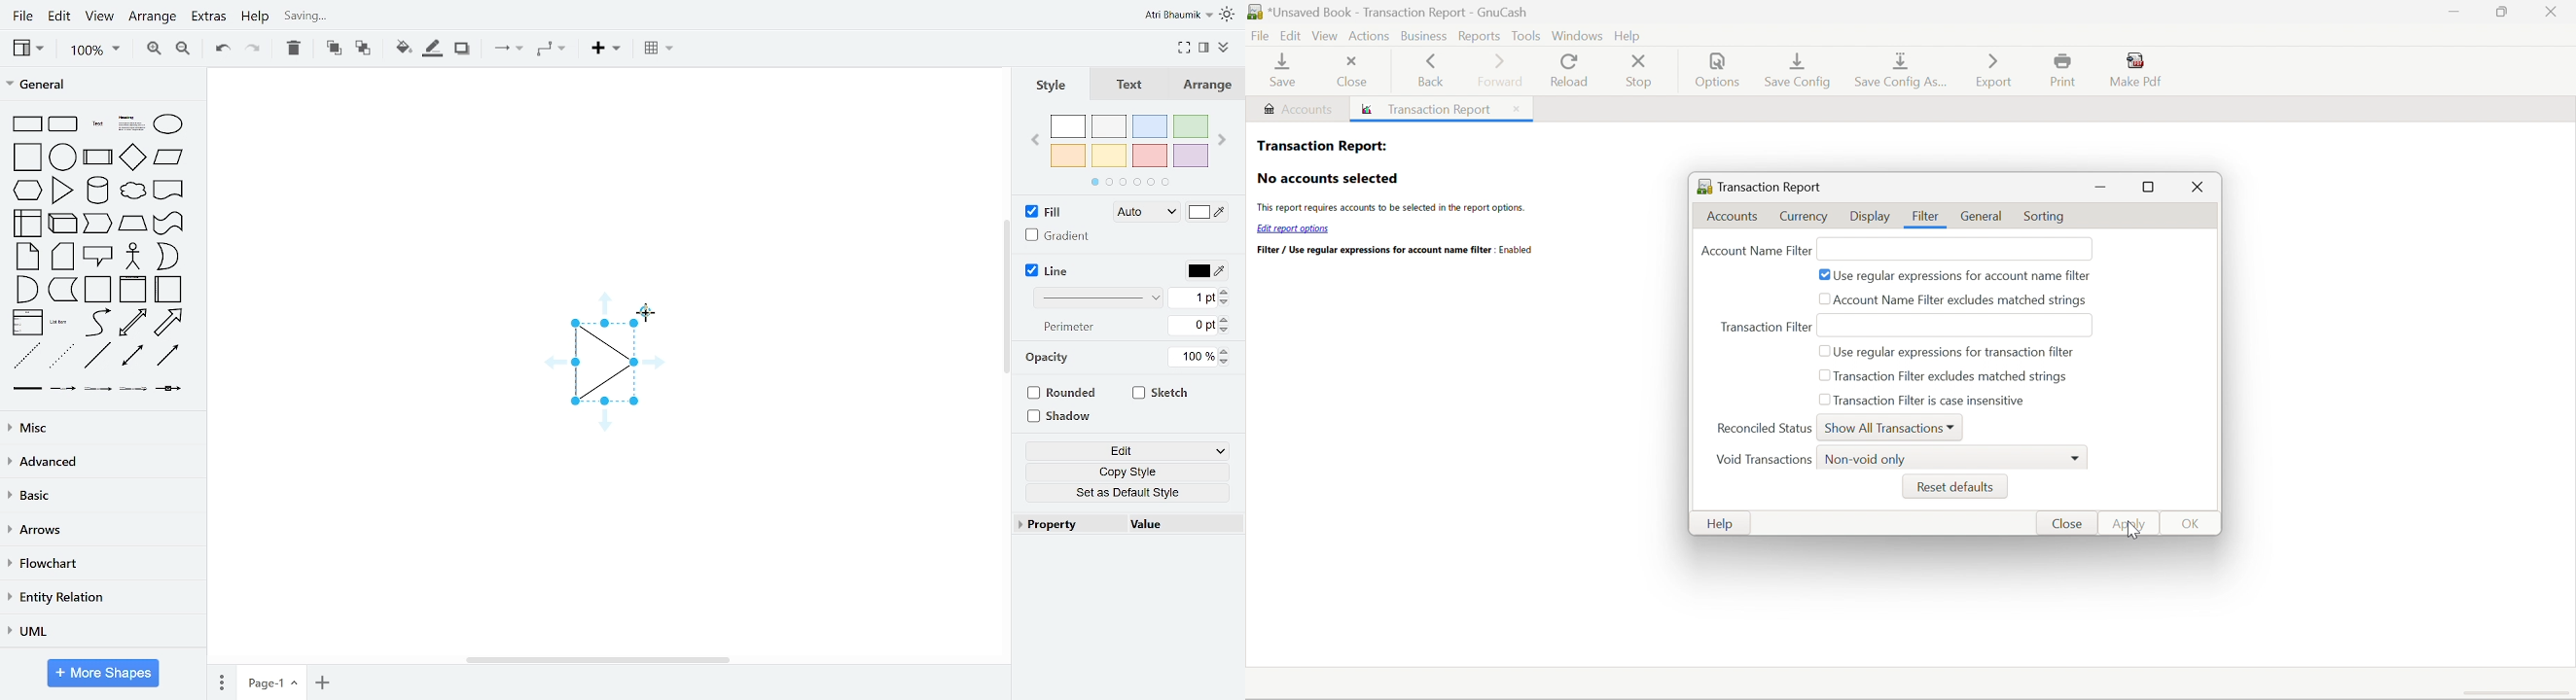 This screenshot has height=700, width=2576. I want to click on Transaction Report:, so click(1321, 144).